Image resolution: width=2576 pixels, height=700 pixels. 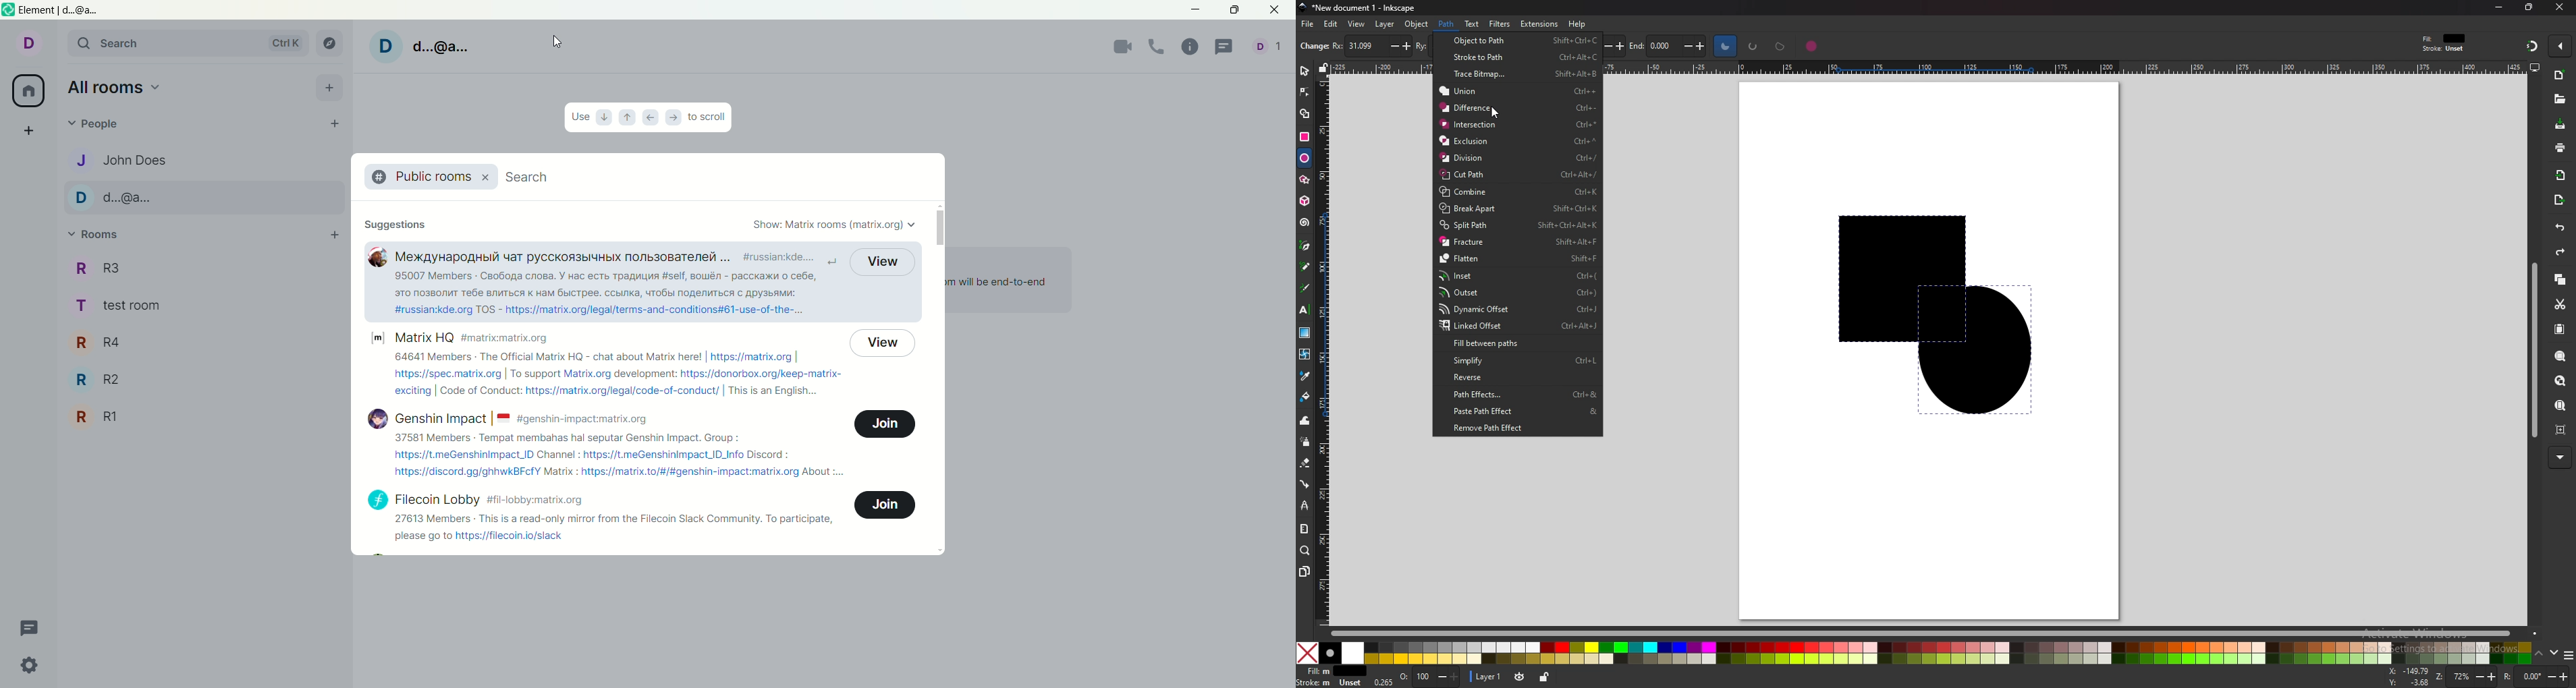 What do you see at coordinates (557, 42) in the screenshot?
I see `Cursor` at bounding box center [557, 42].